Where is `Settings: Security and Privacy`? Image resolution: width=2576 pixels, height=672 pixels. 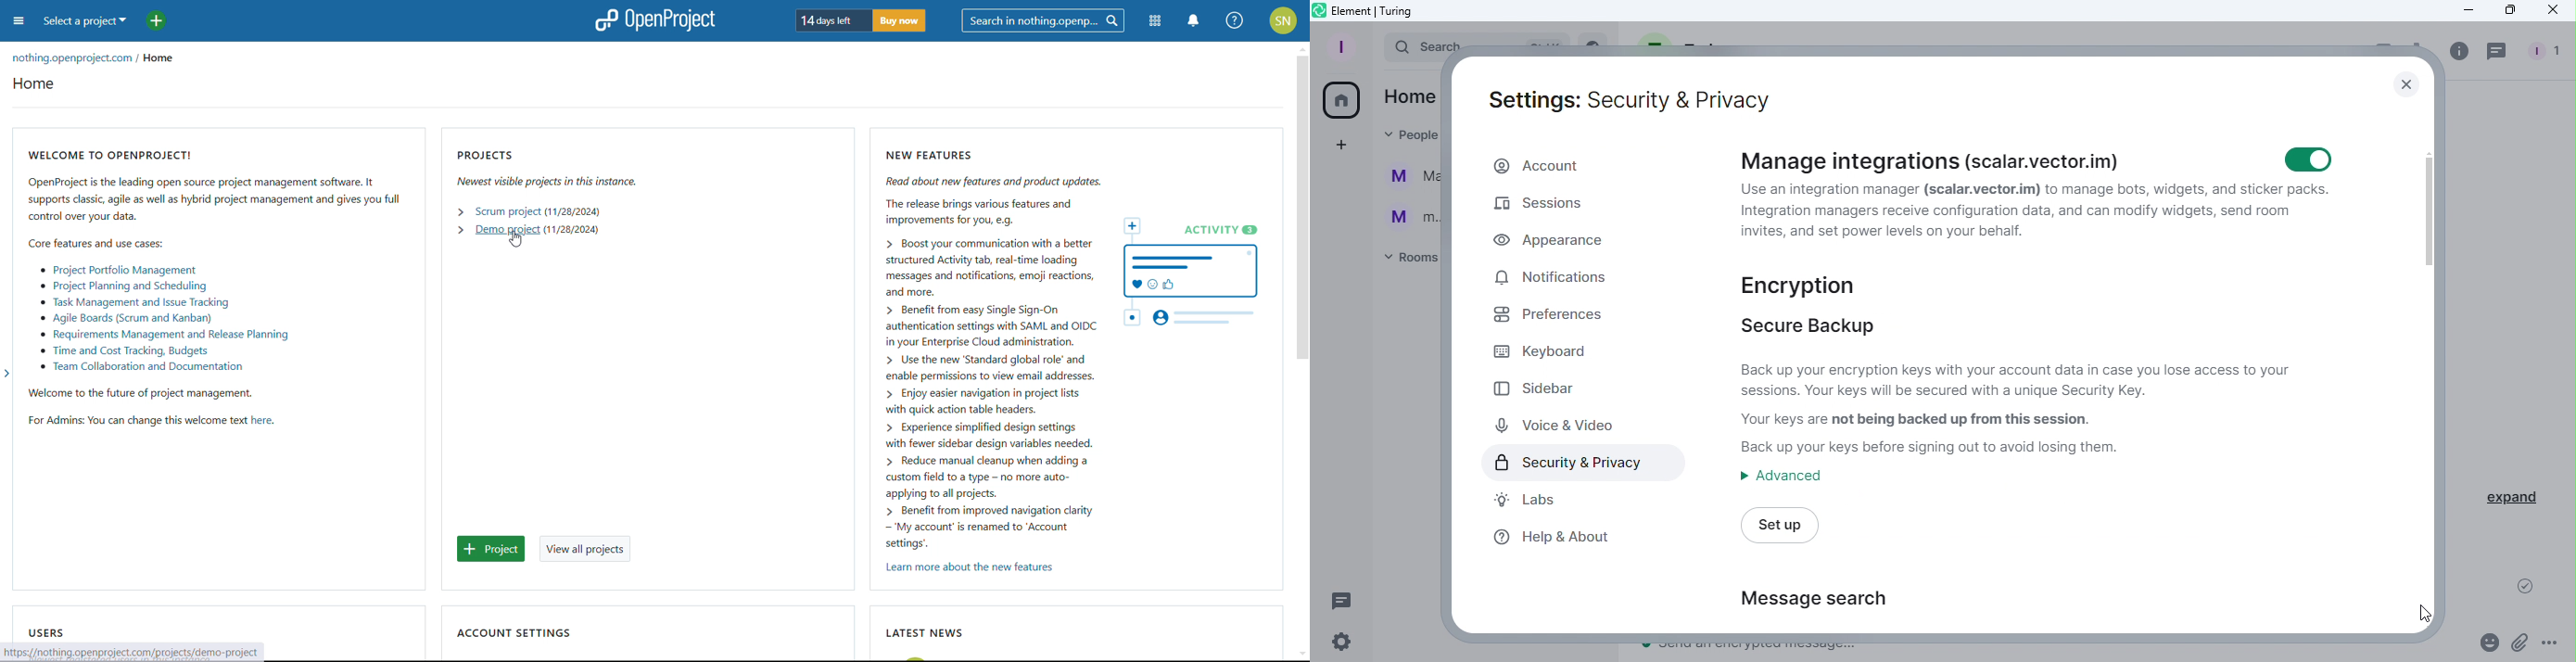
Settings: Security and Privacy is located at coordinates (1631, 96).